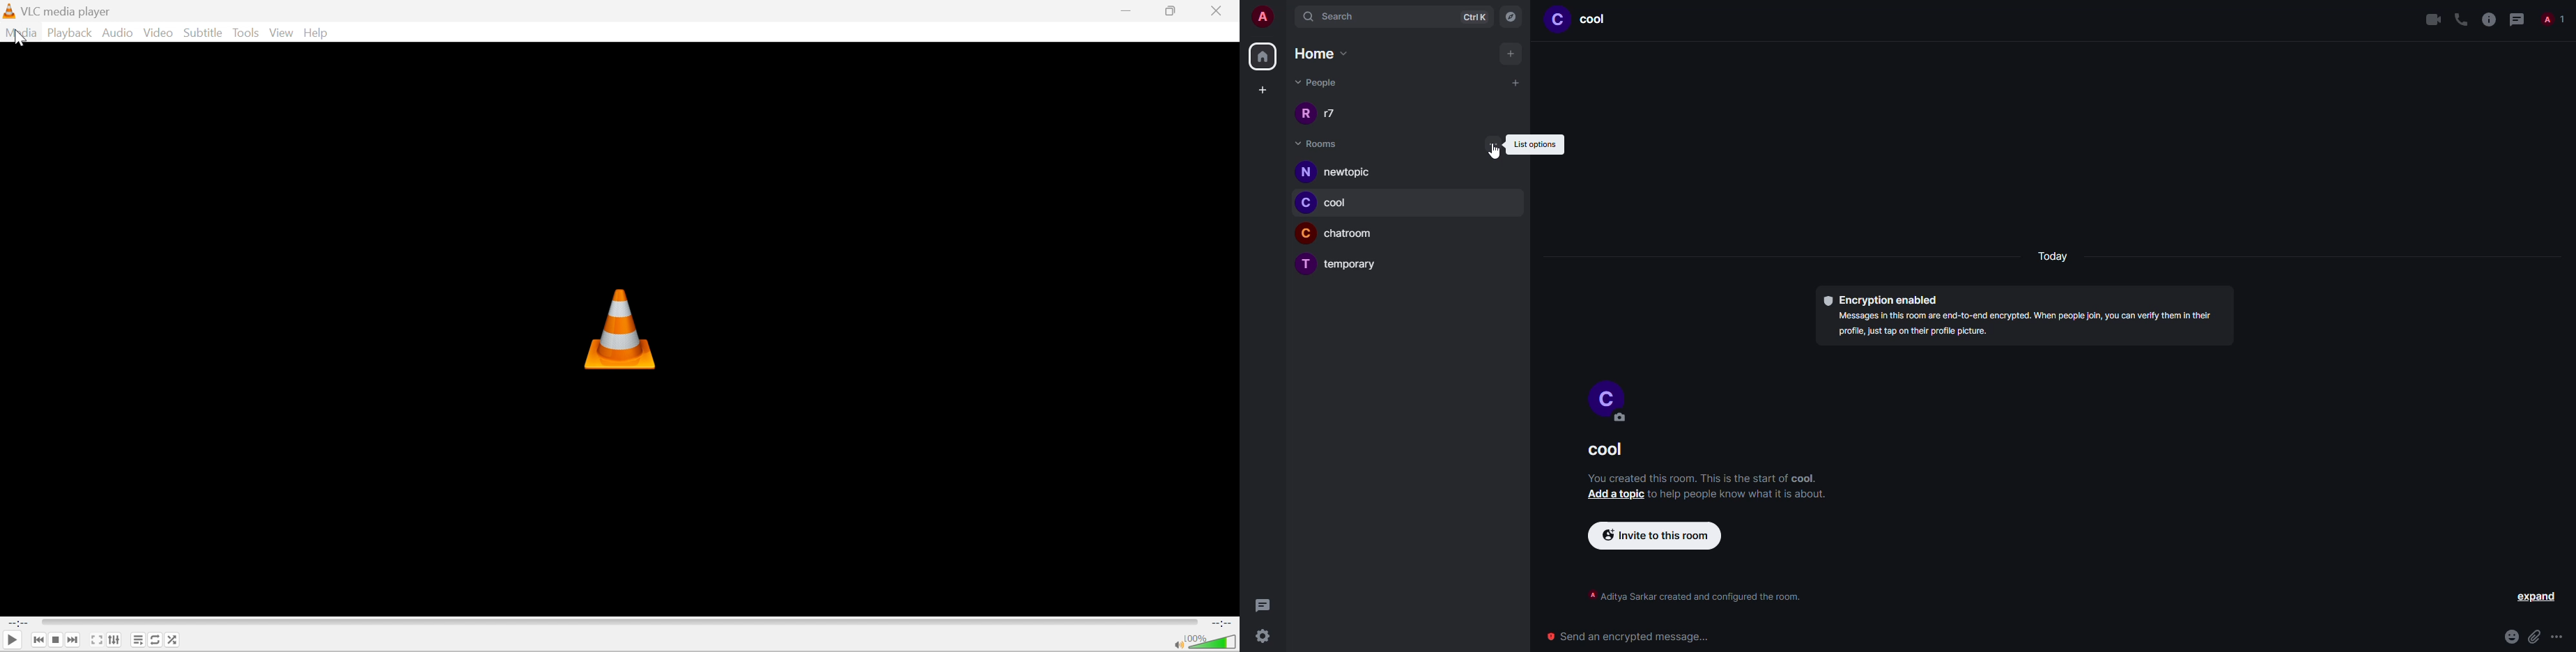 This screenshot has width=2576, height=672. What do you see at coordinates (1336, 201) in the screenshot?
I see `cool` at bounding box center [1336, 201].